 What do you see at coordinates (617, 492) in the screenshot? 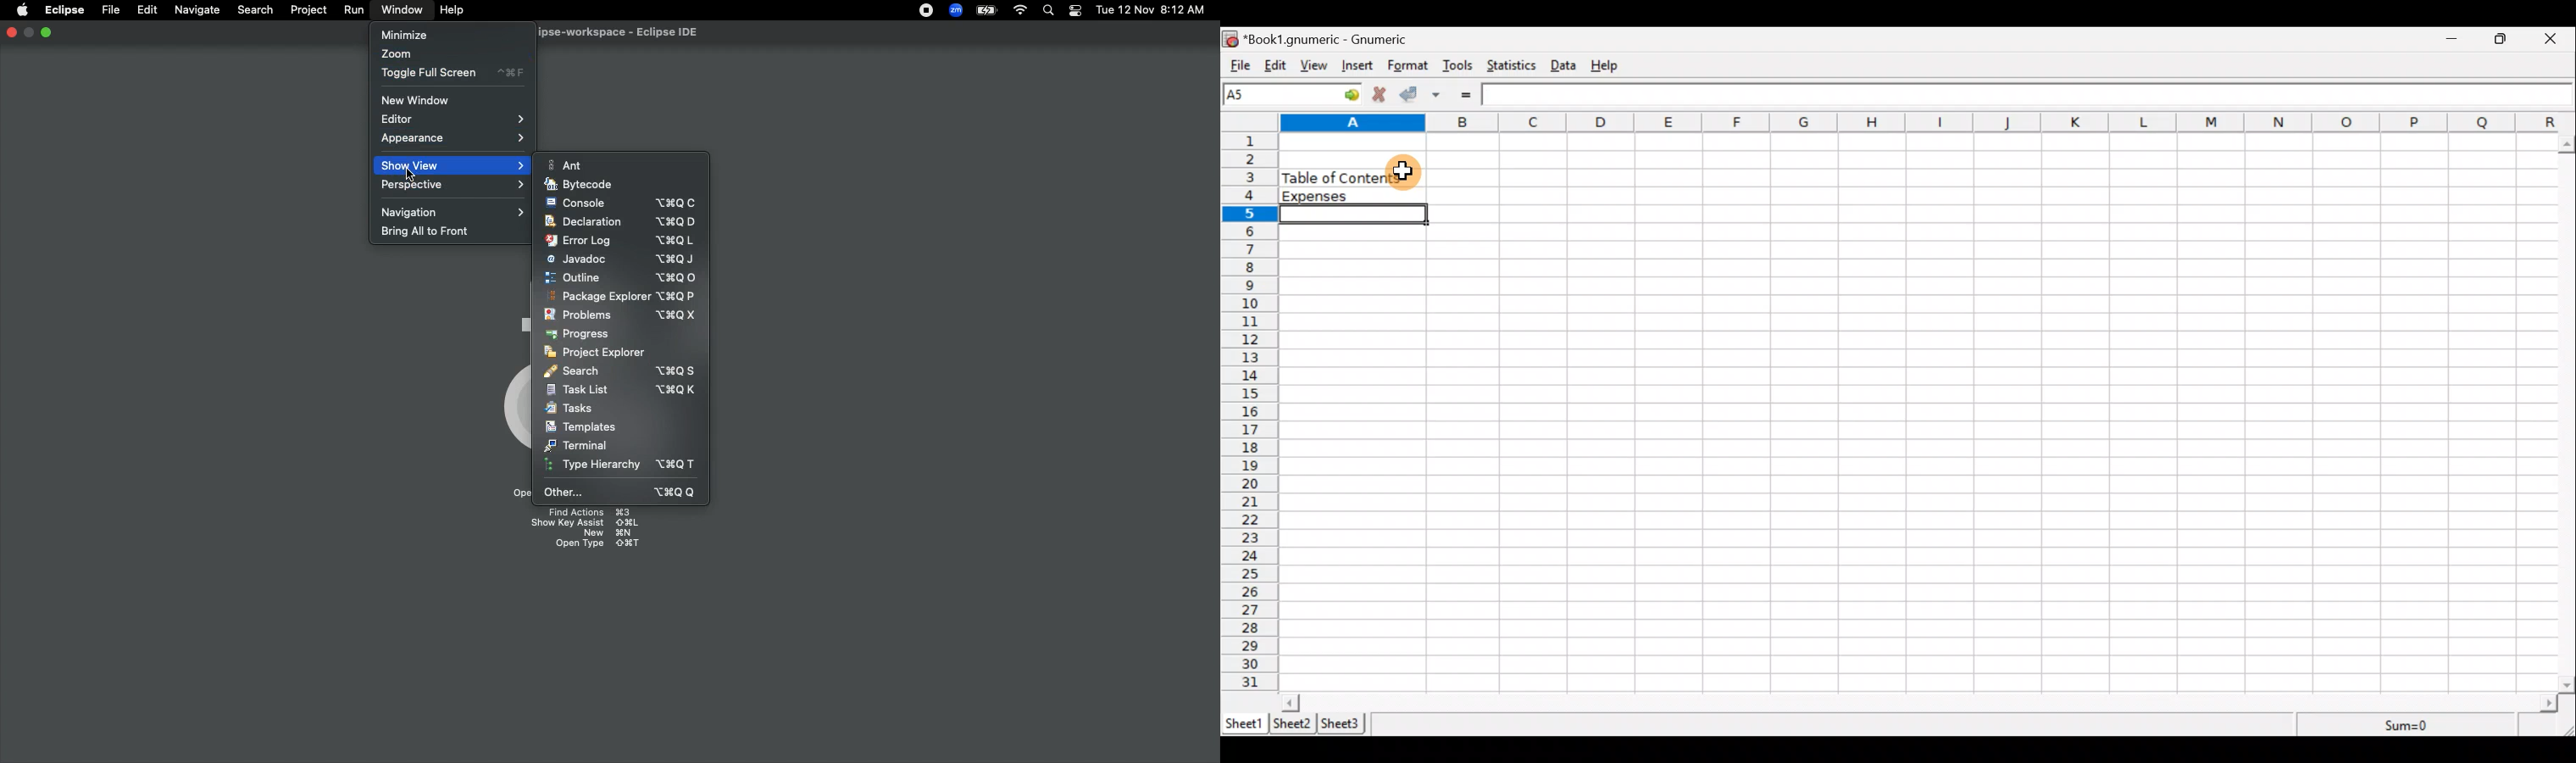
I see `Other` at bounding box center [617, 492].